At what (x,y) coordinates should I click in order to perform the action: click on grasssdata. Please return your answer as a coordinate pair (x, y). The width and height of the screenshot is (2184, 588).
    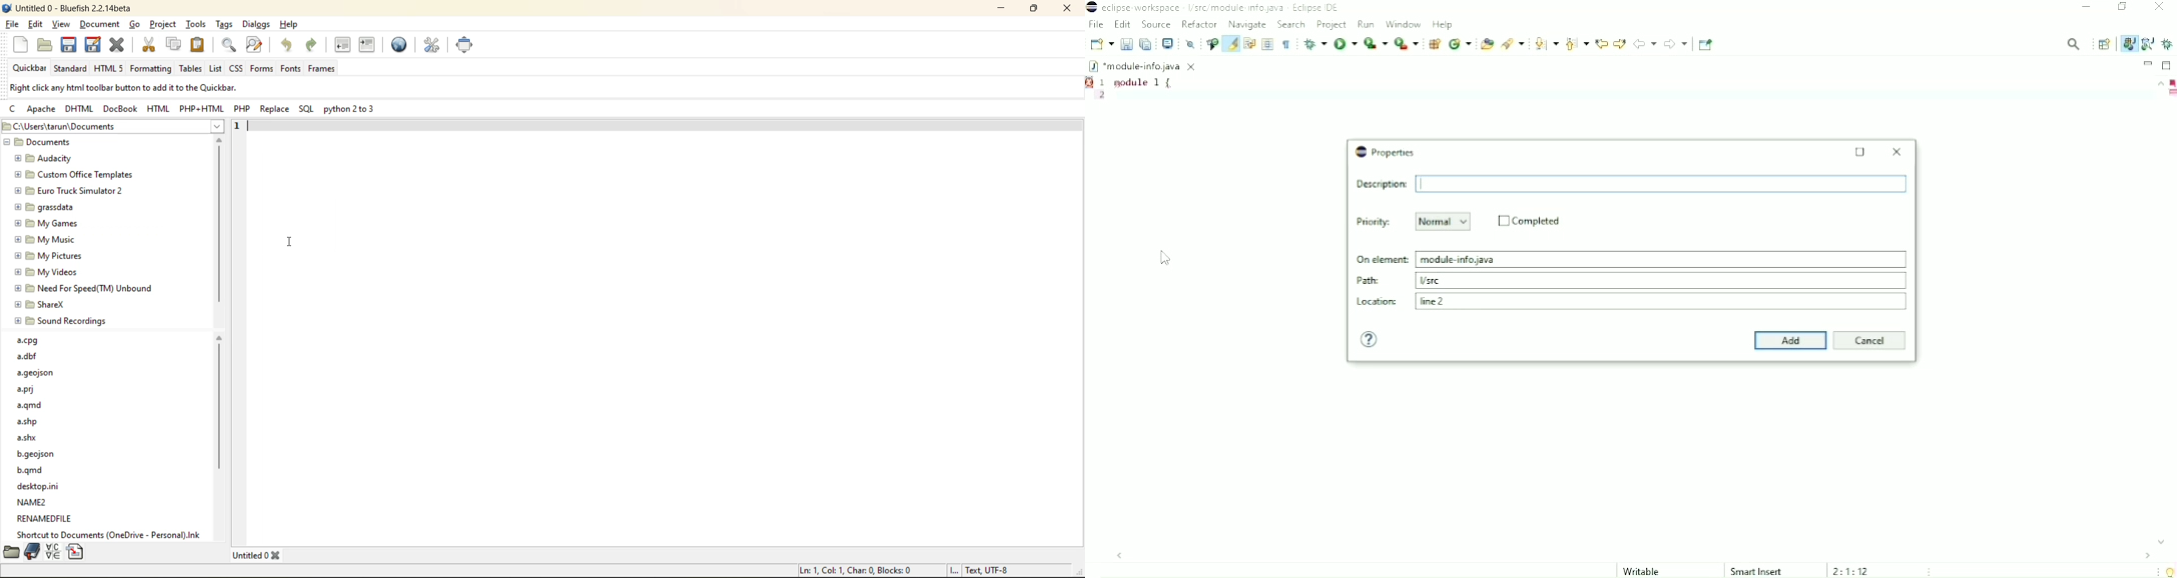
    Looking at the image, I should click on (44, 208).